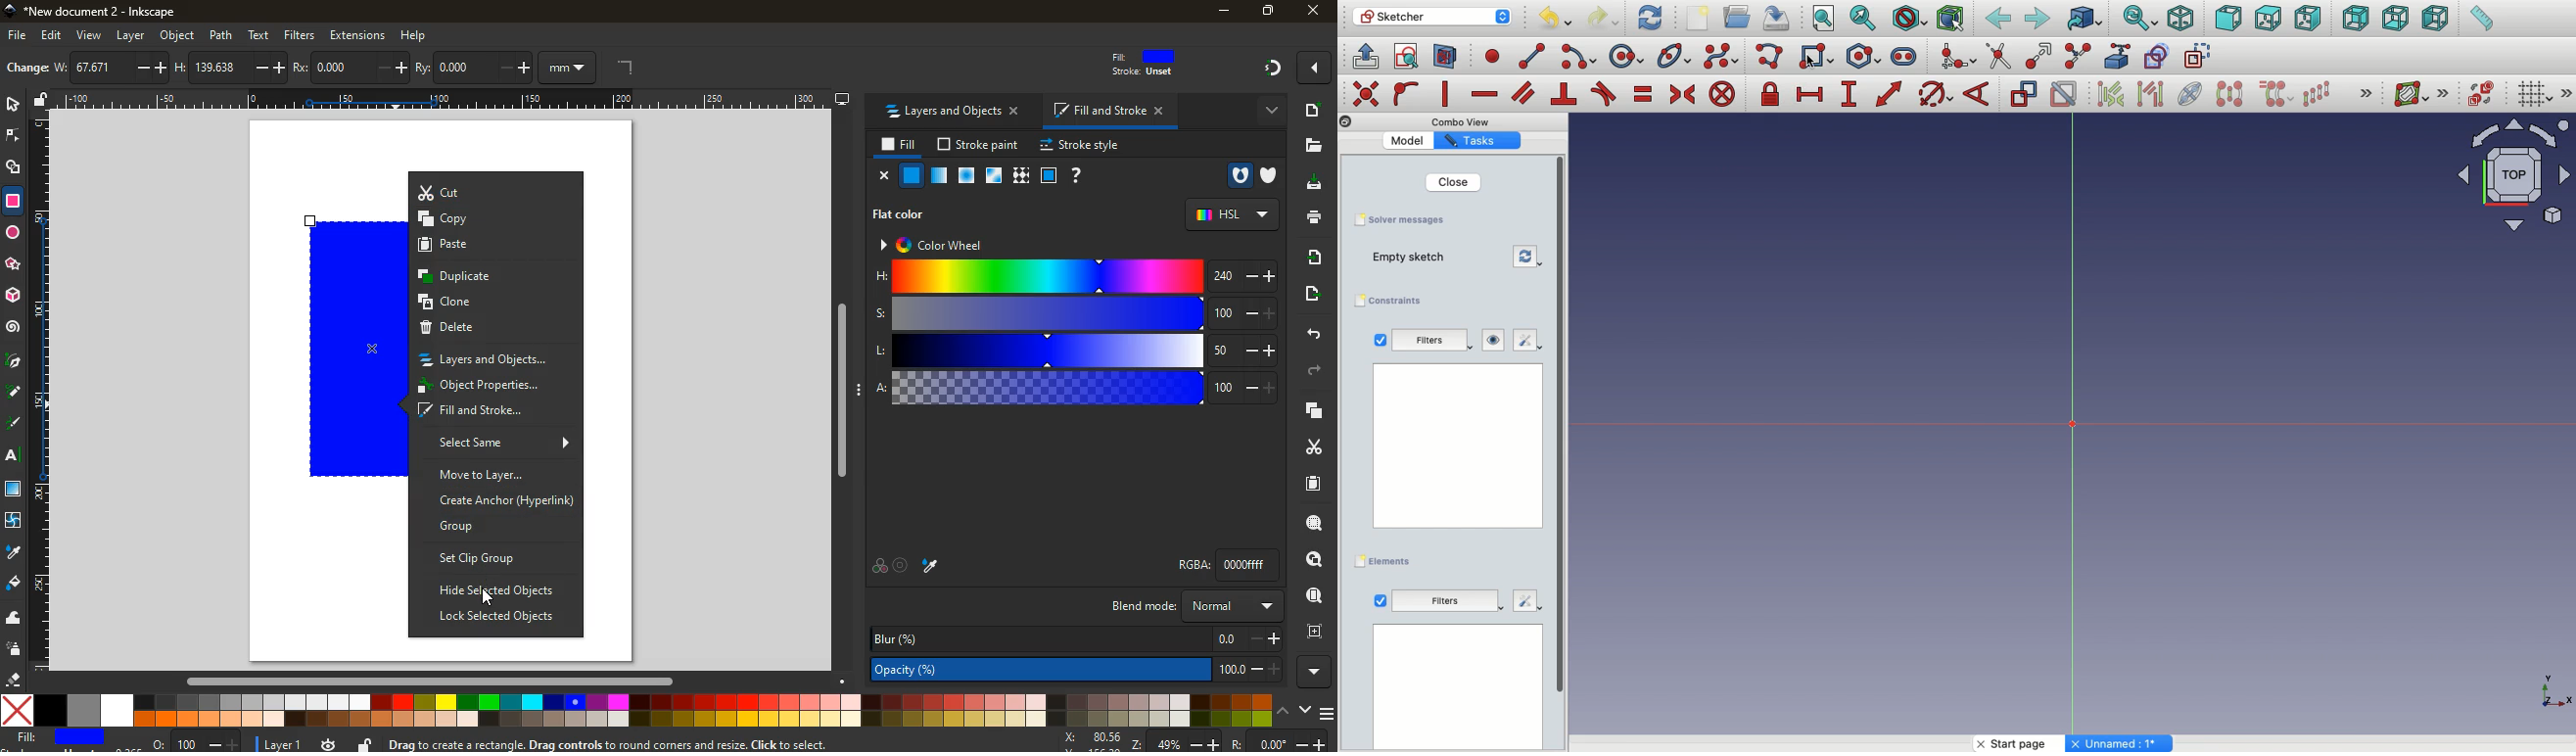 This screenshot has width=2576, height=756. Describe the element at coordinates (1315, 12) in the screenshot. I see `close` at that location.